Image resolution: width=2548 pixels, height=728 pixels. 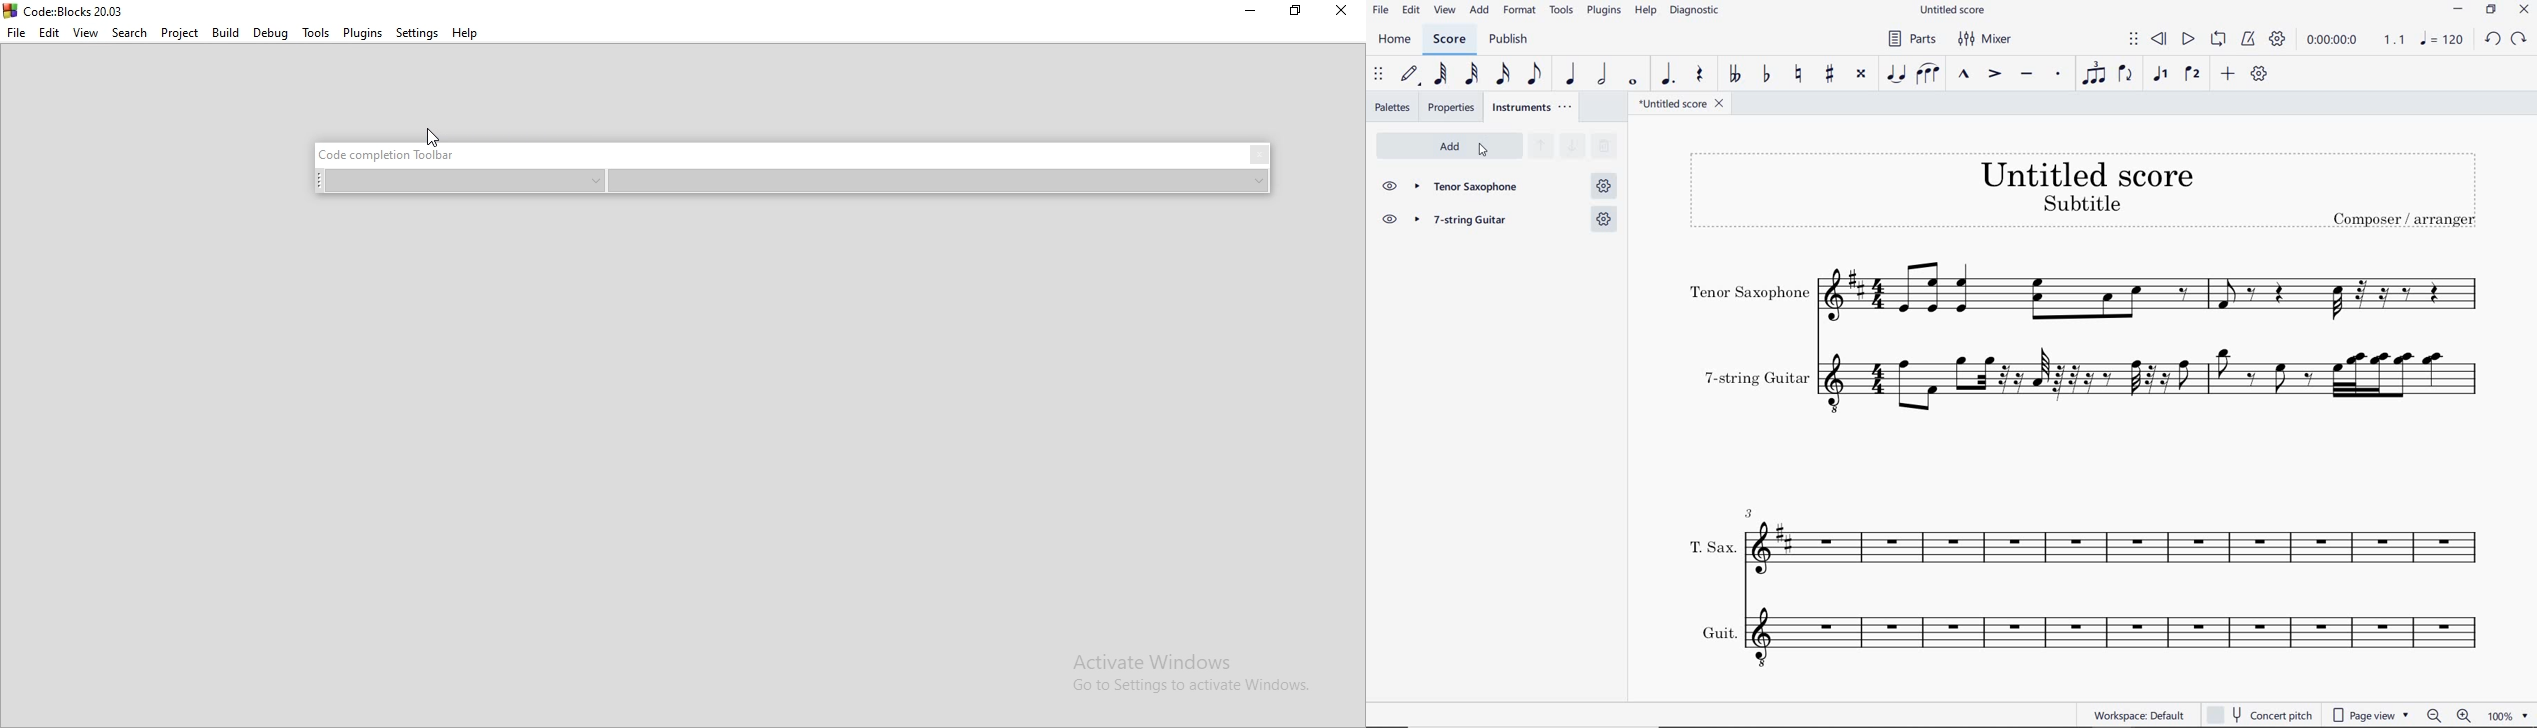 What do you see at coordinates (269, 33) in the screenshot?
I see `Debug ` at bounding box center [269, 33].